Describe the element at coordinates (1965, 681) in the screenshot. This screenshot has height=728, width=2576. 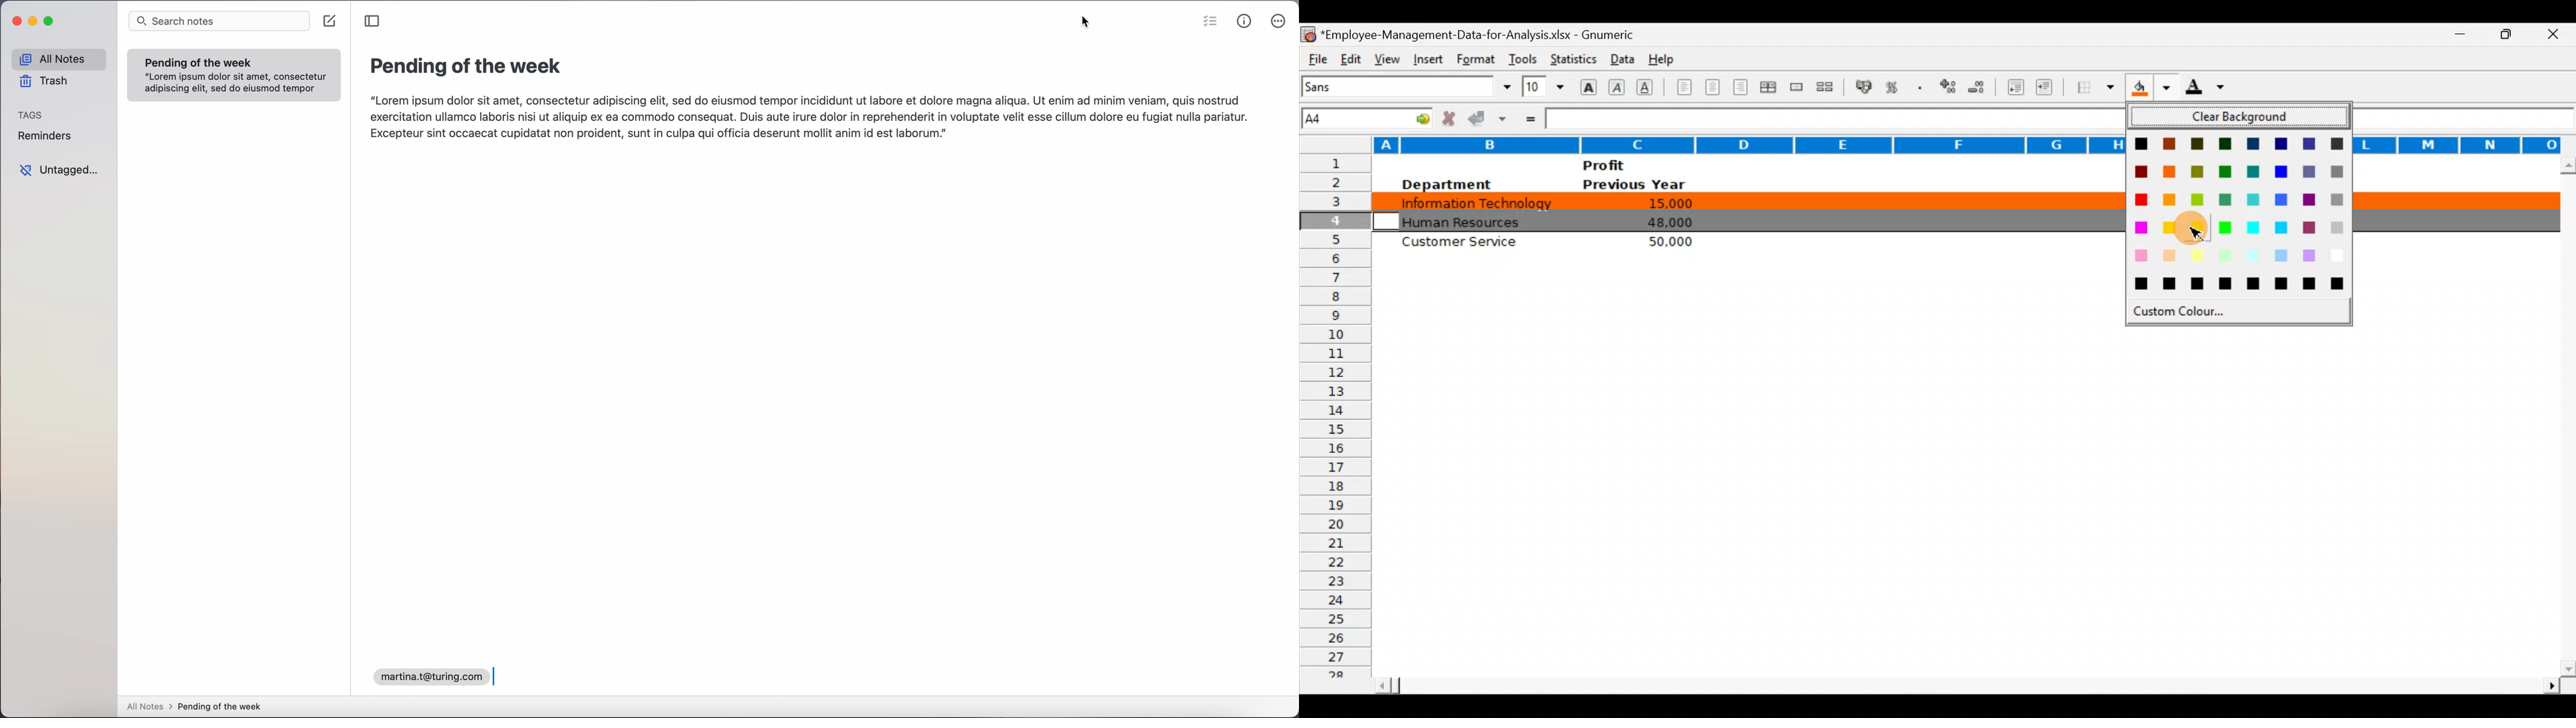
I see `Scroll bar` at that location.